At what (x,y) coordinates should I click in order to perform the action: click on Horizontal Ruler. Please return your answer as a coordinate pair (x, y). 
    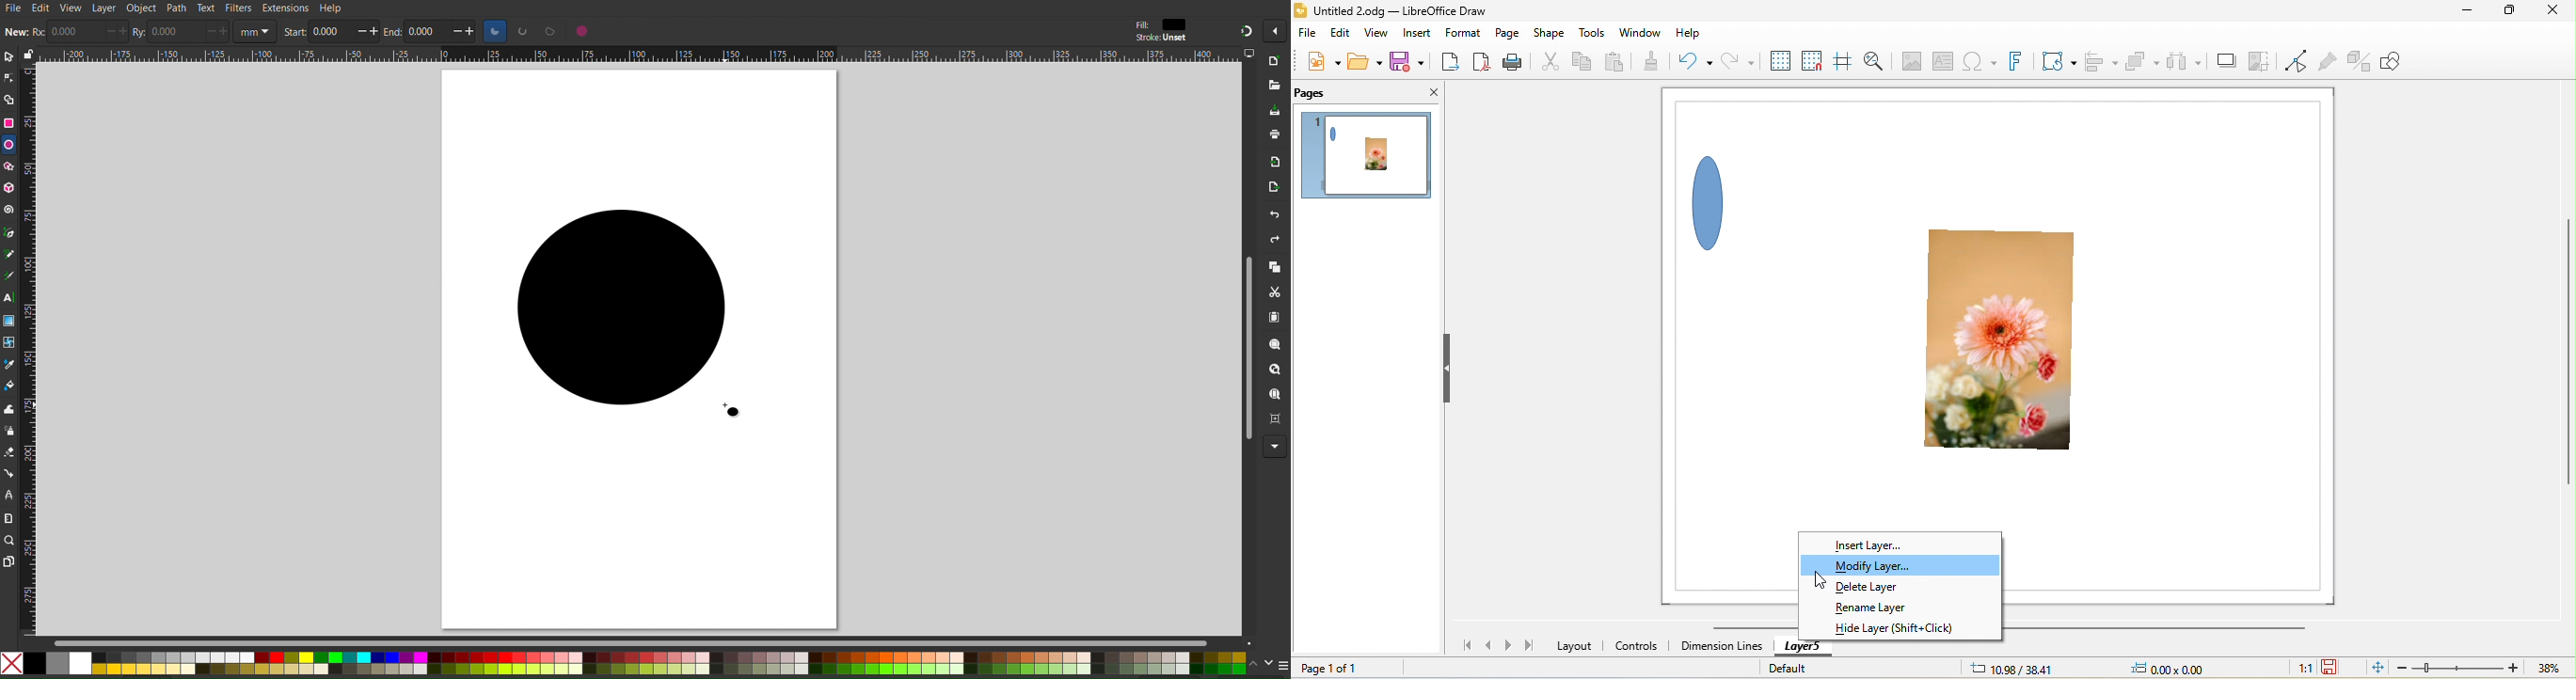
    Looking at the image, I should click on (640, 55).